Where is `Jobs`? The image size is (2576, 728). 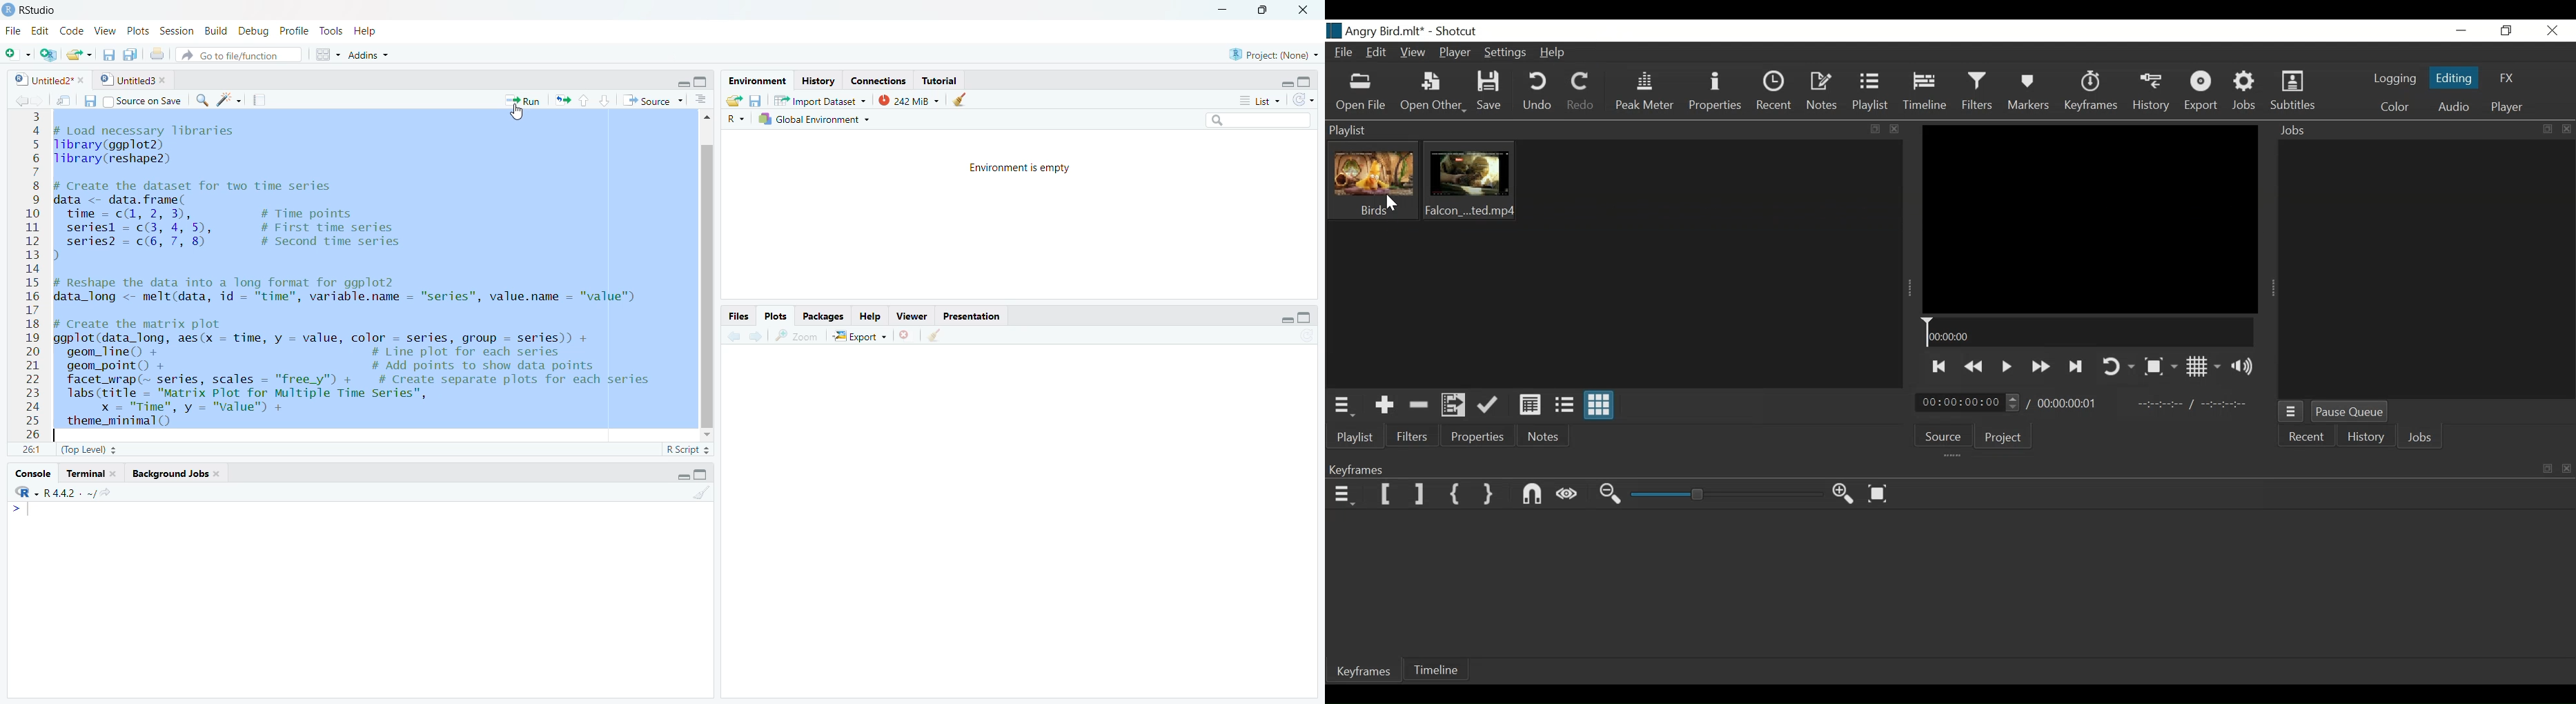 Jobs is located at coordinates (2421, 437).